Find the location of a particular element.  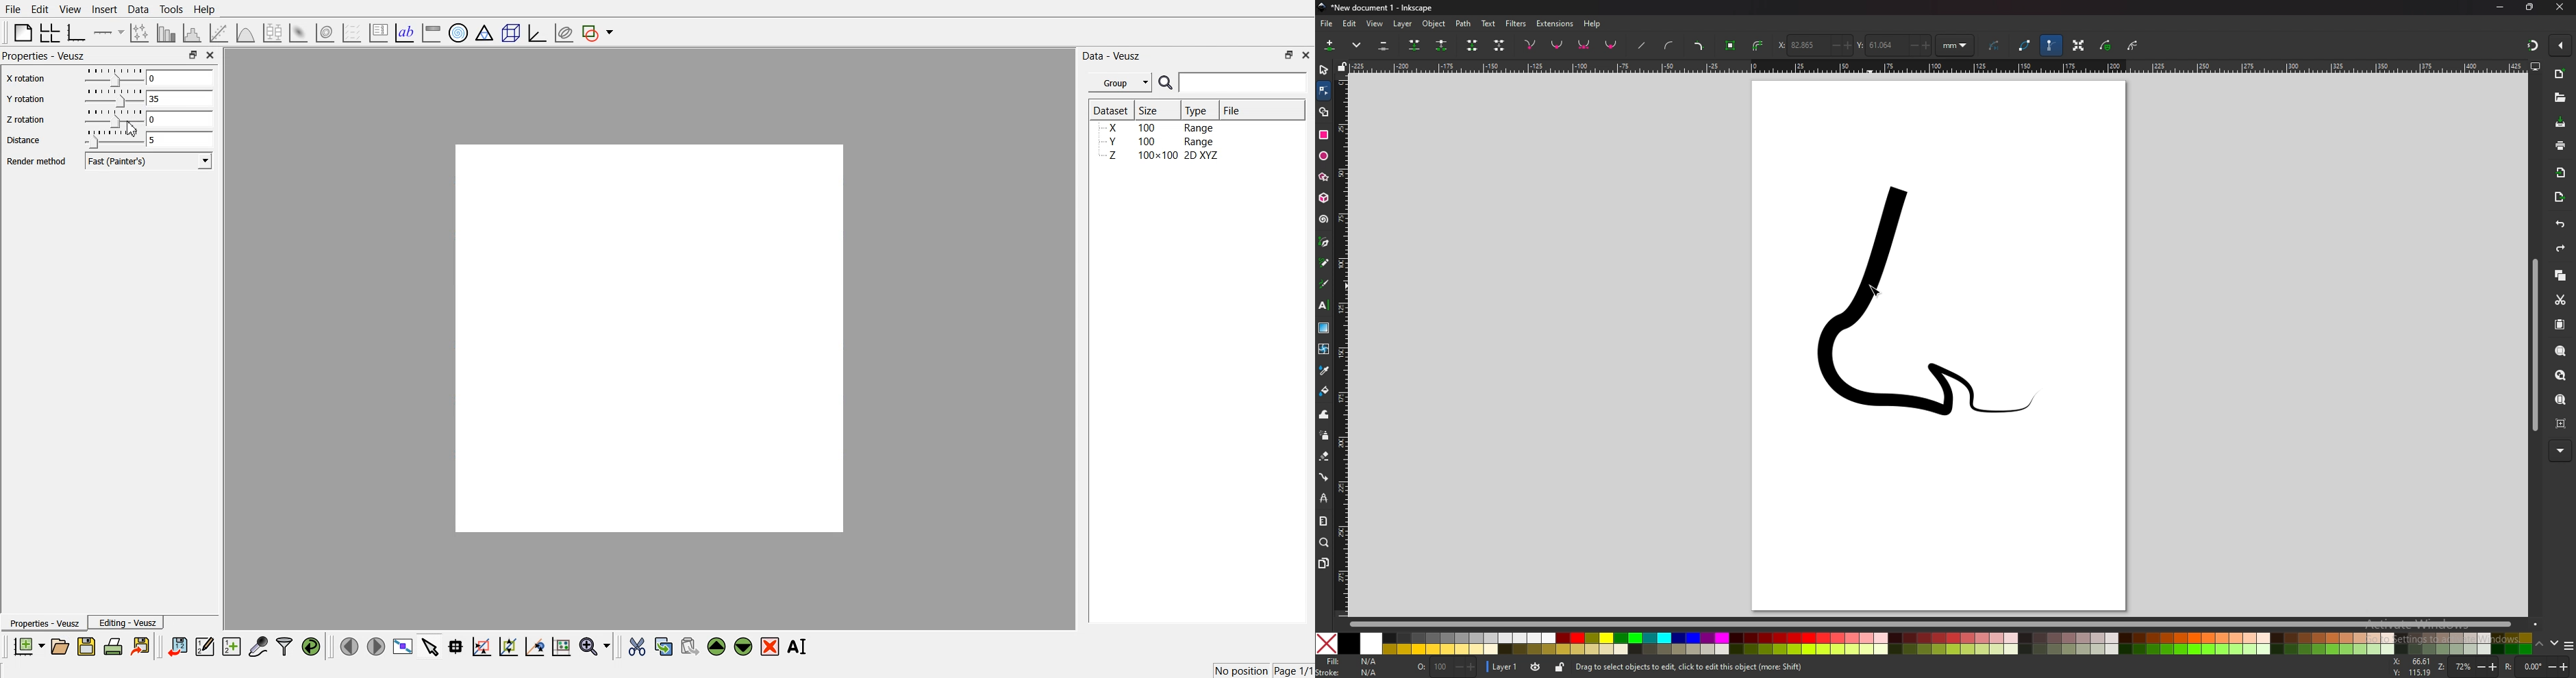

stroke to path is located at coordinates (1759, 46).